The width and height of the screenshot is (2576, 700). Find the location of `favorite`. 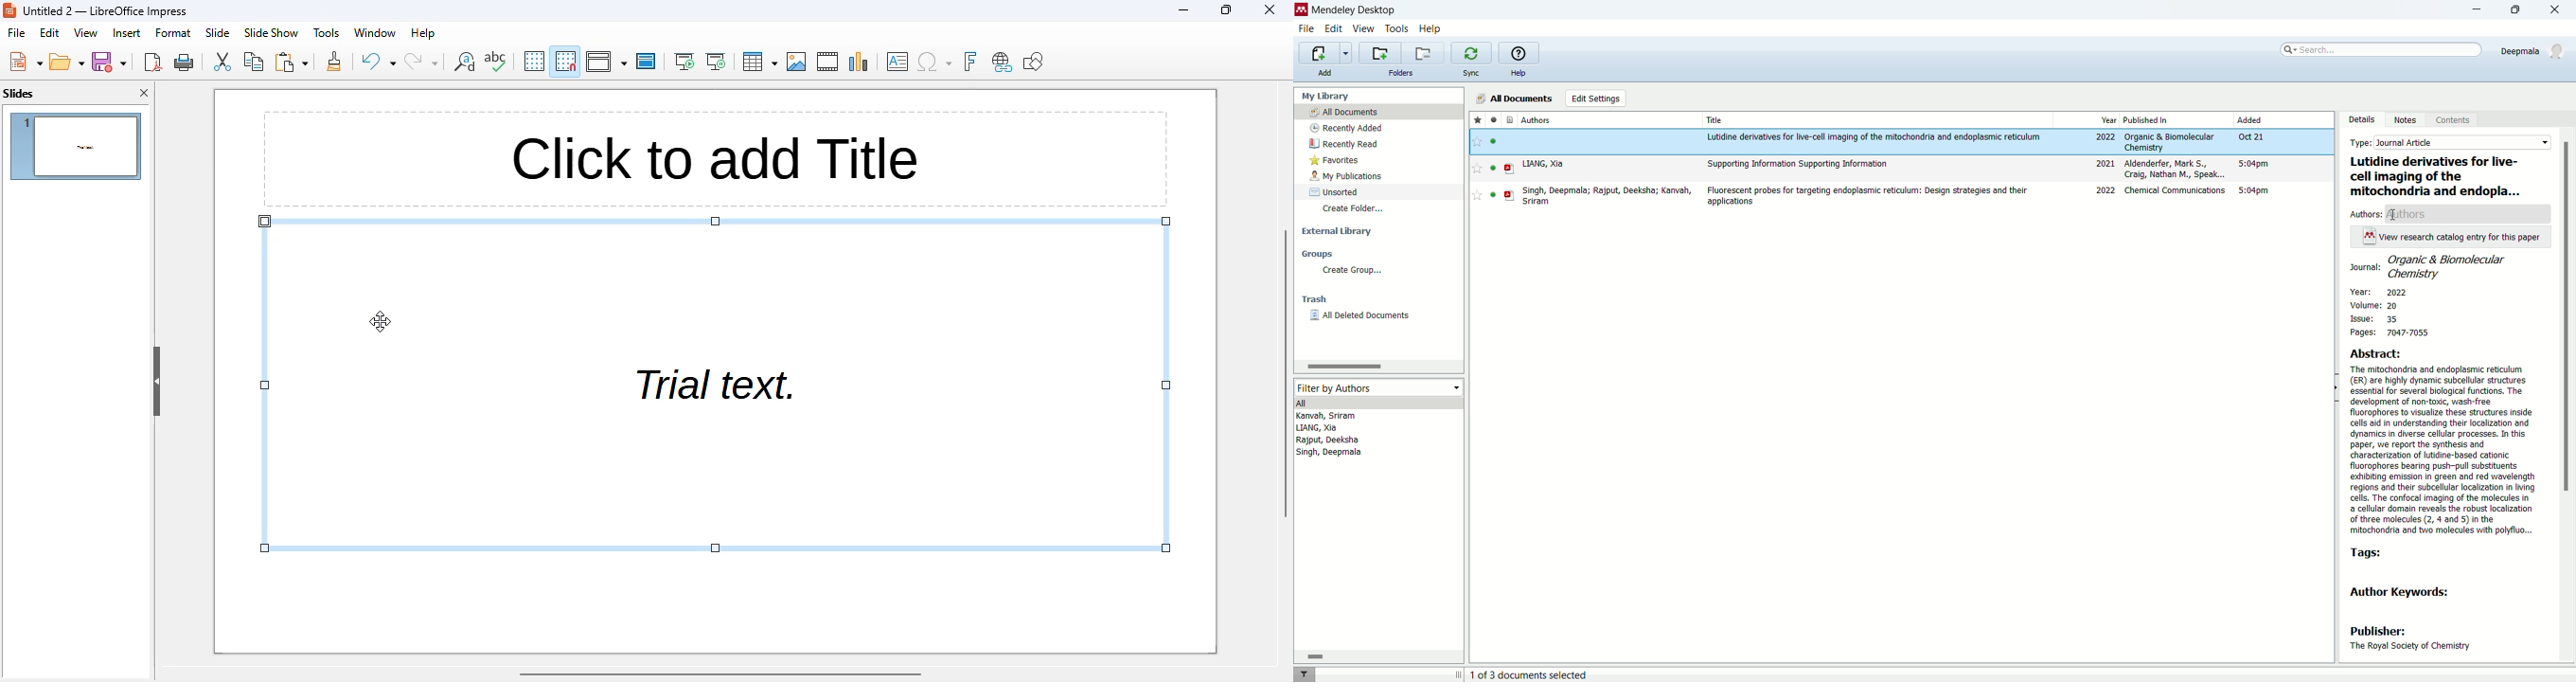

favorite is located at coordinates (1475, 120).